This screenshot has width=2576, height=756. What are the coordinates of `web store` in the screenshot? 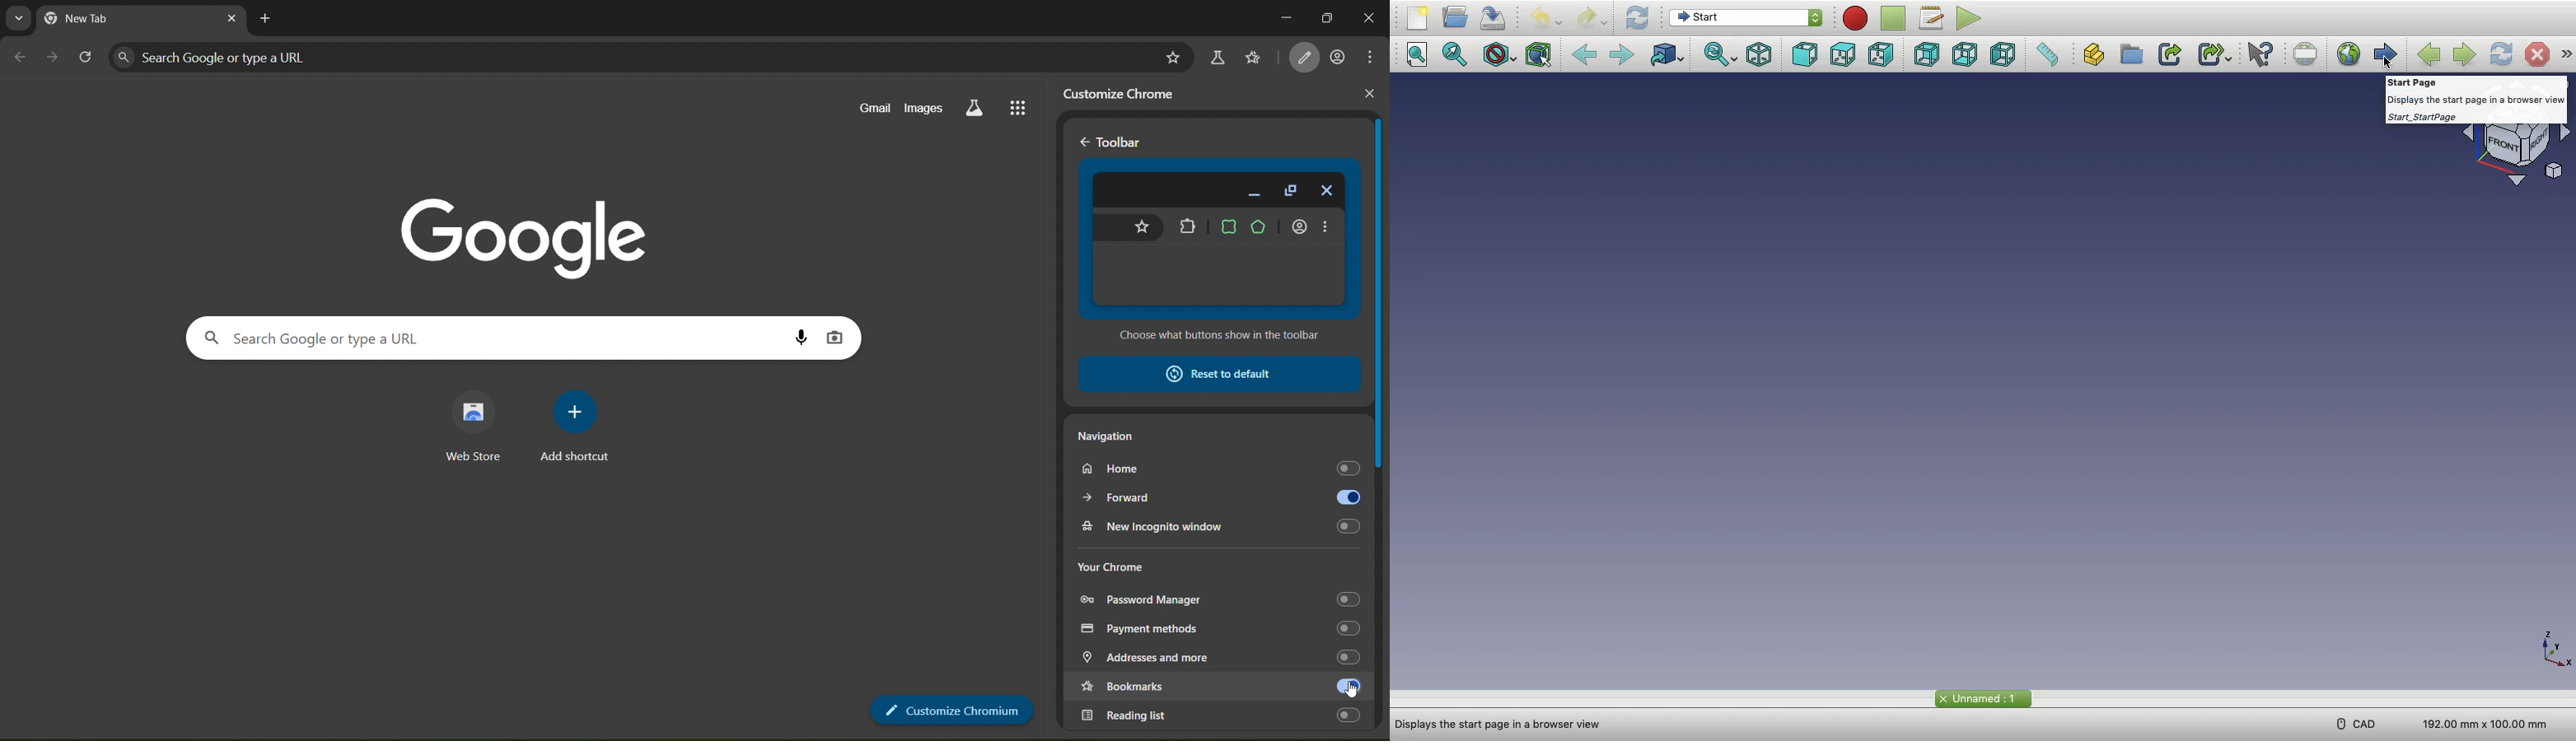 It's located at (474, 425).